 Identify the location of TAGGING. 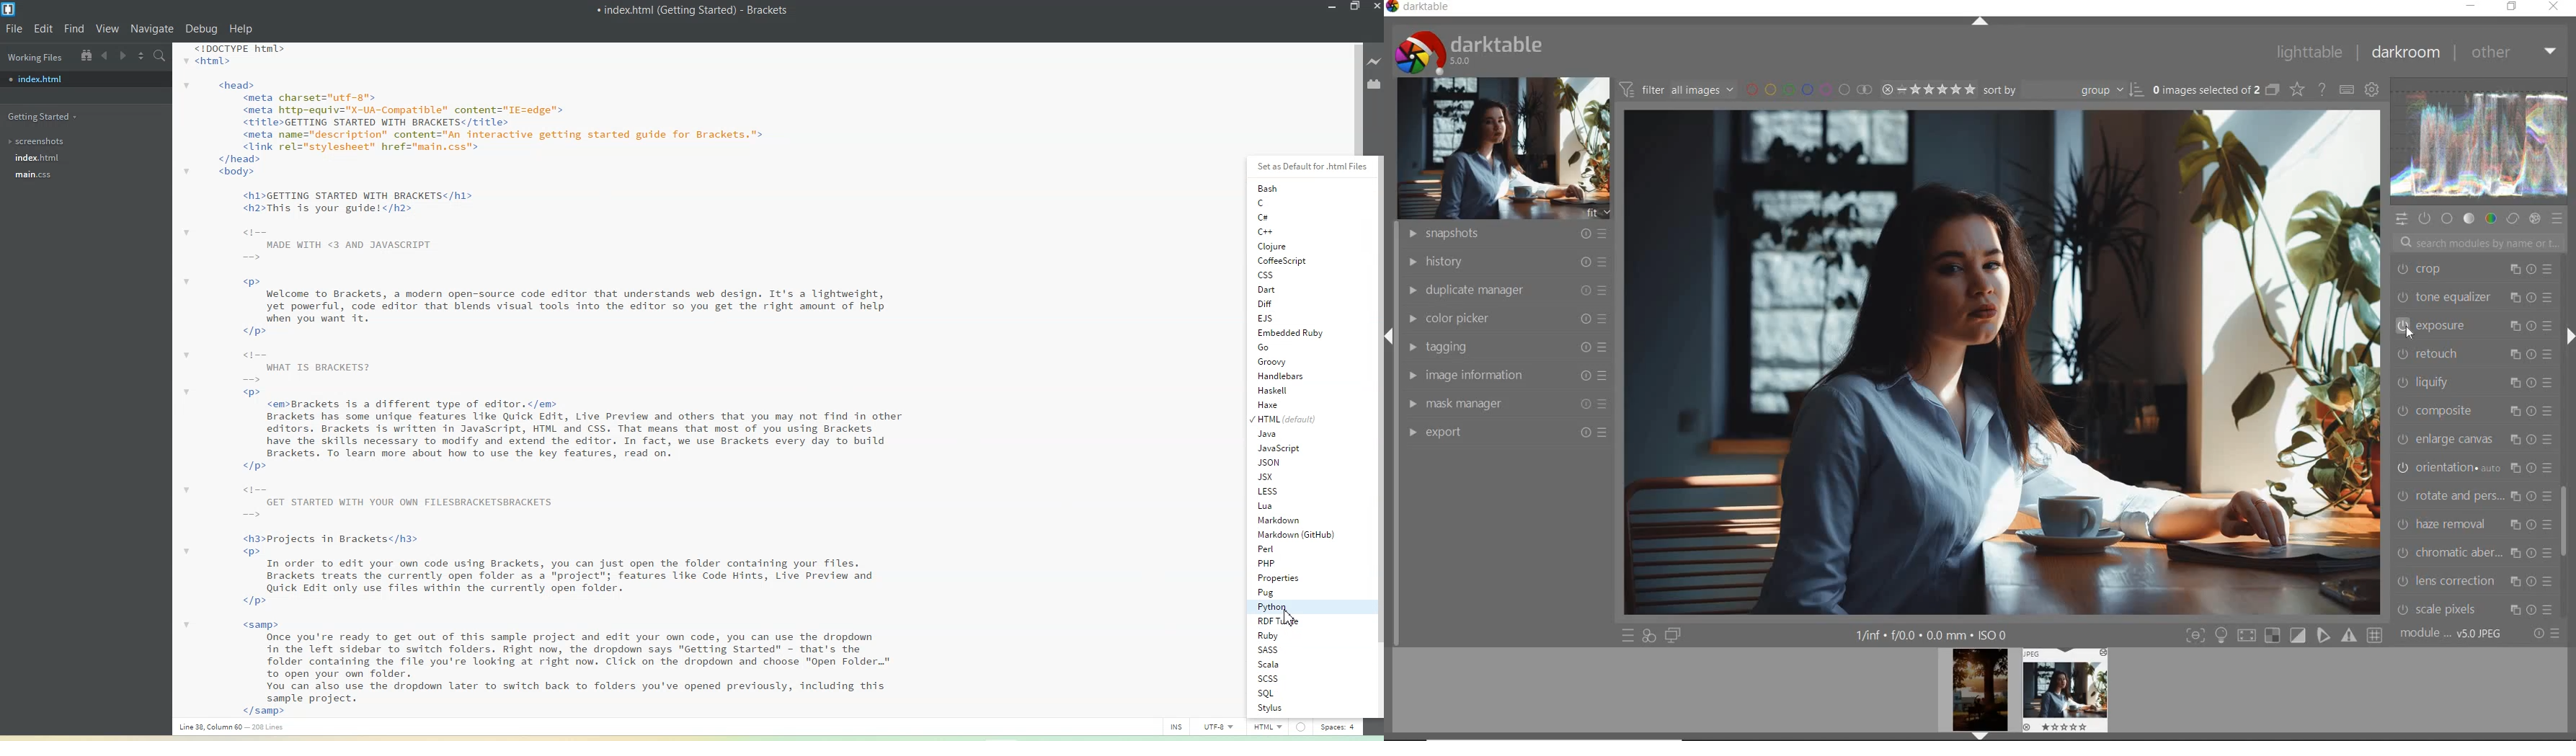
(1504, 346).